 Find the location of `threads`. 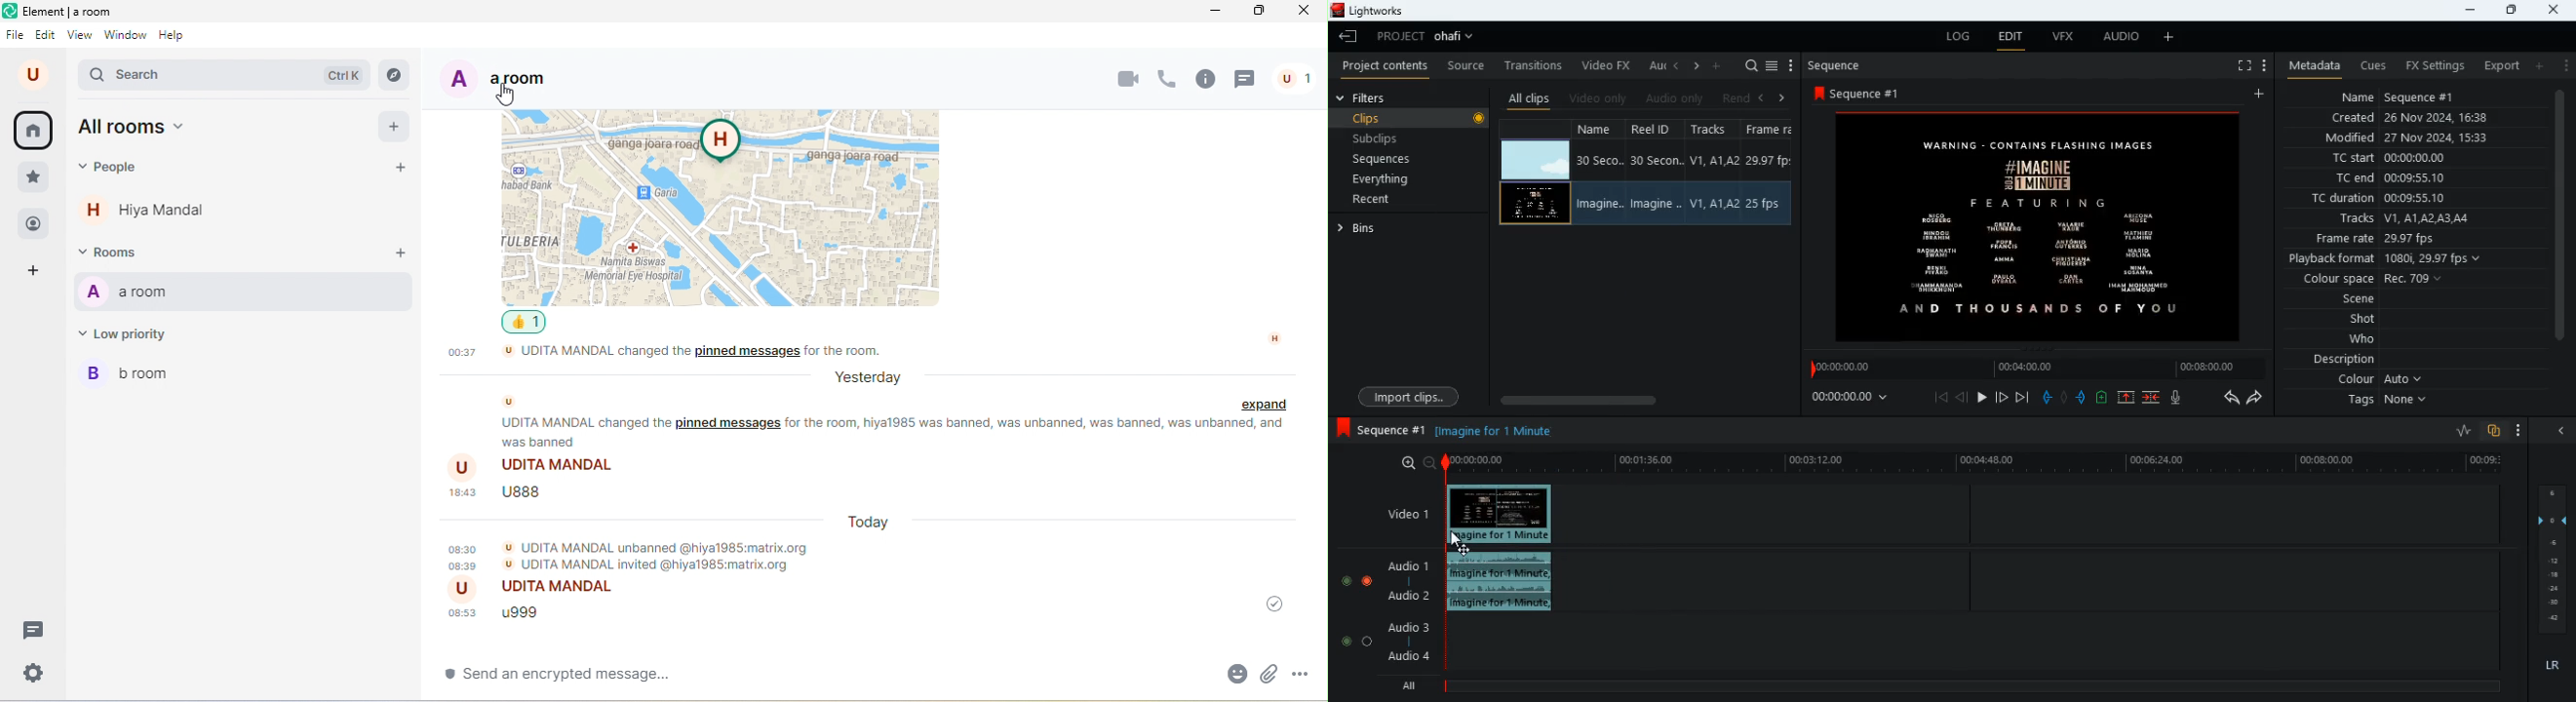

threads is located at coordinates (1250, 76).